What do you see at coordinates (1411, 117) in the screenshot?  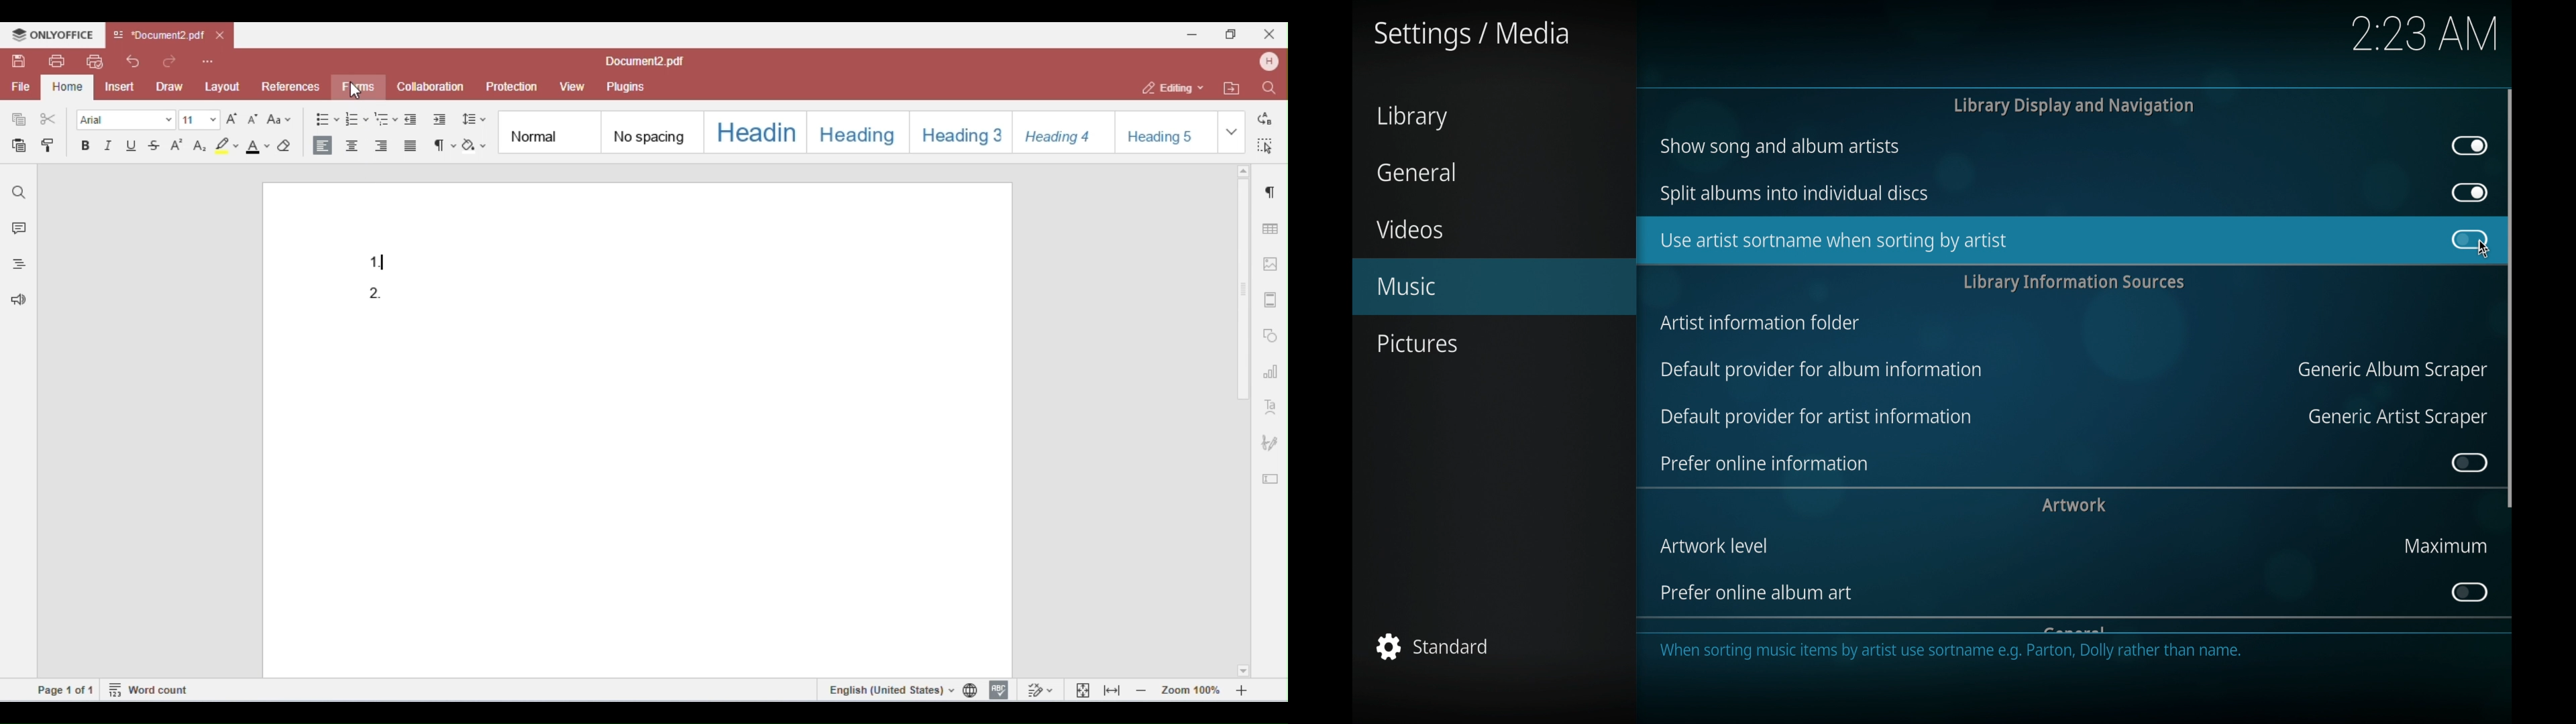 I see `library` at bounding box center [1411, 117].